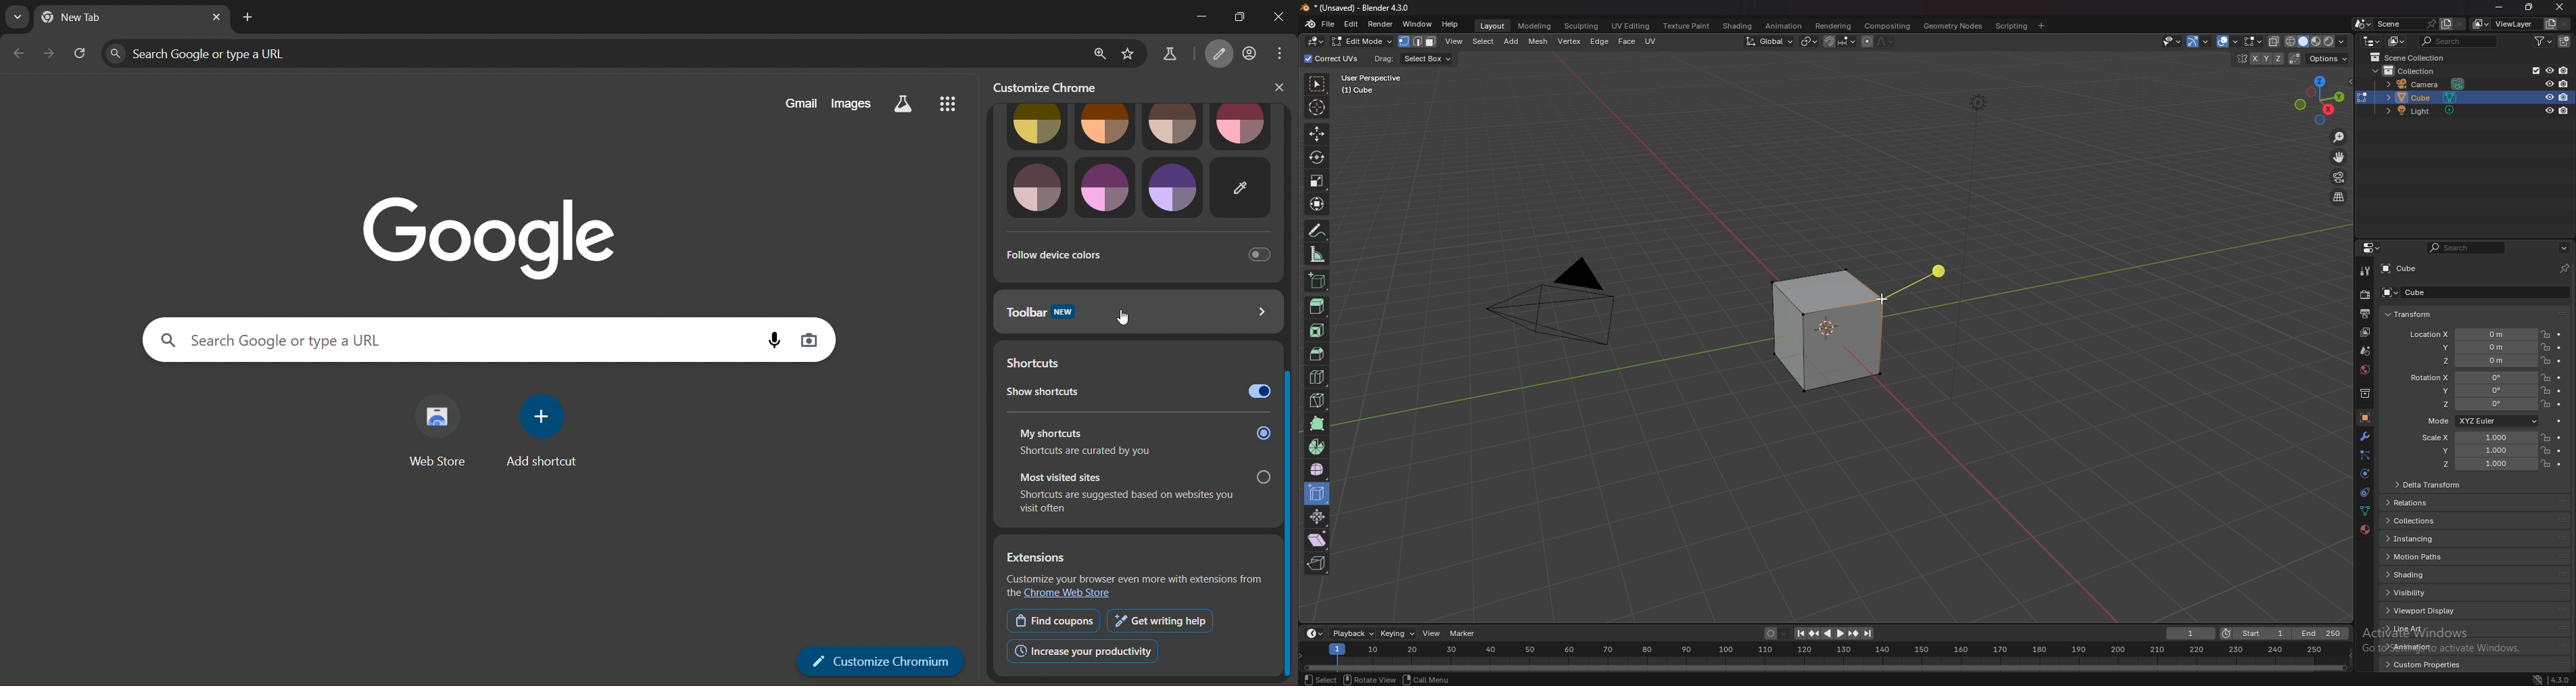 This screenshot has width=2576, height=700. I want to click on customize chromium, so click(1220, 53).